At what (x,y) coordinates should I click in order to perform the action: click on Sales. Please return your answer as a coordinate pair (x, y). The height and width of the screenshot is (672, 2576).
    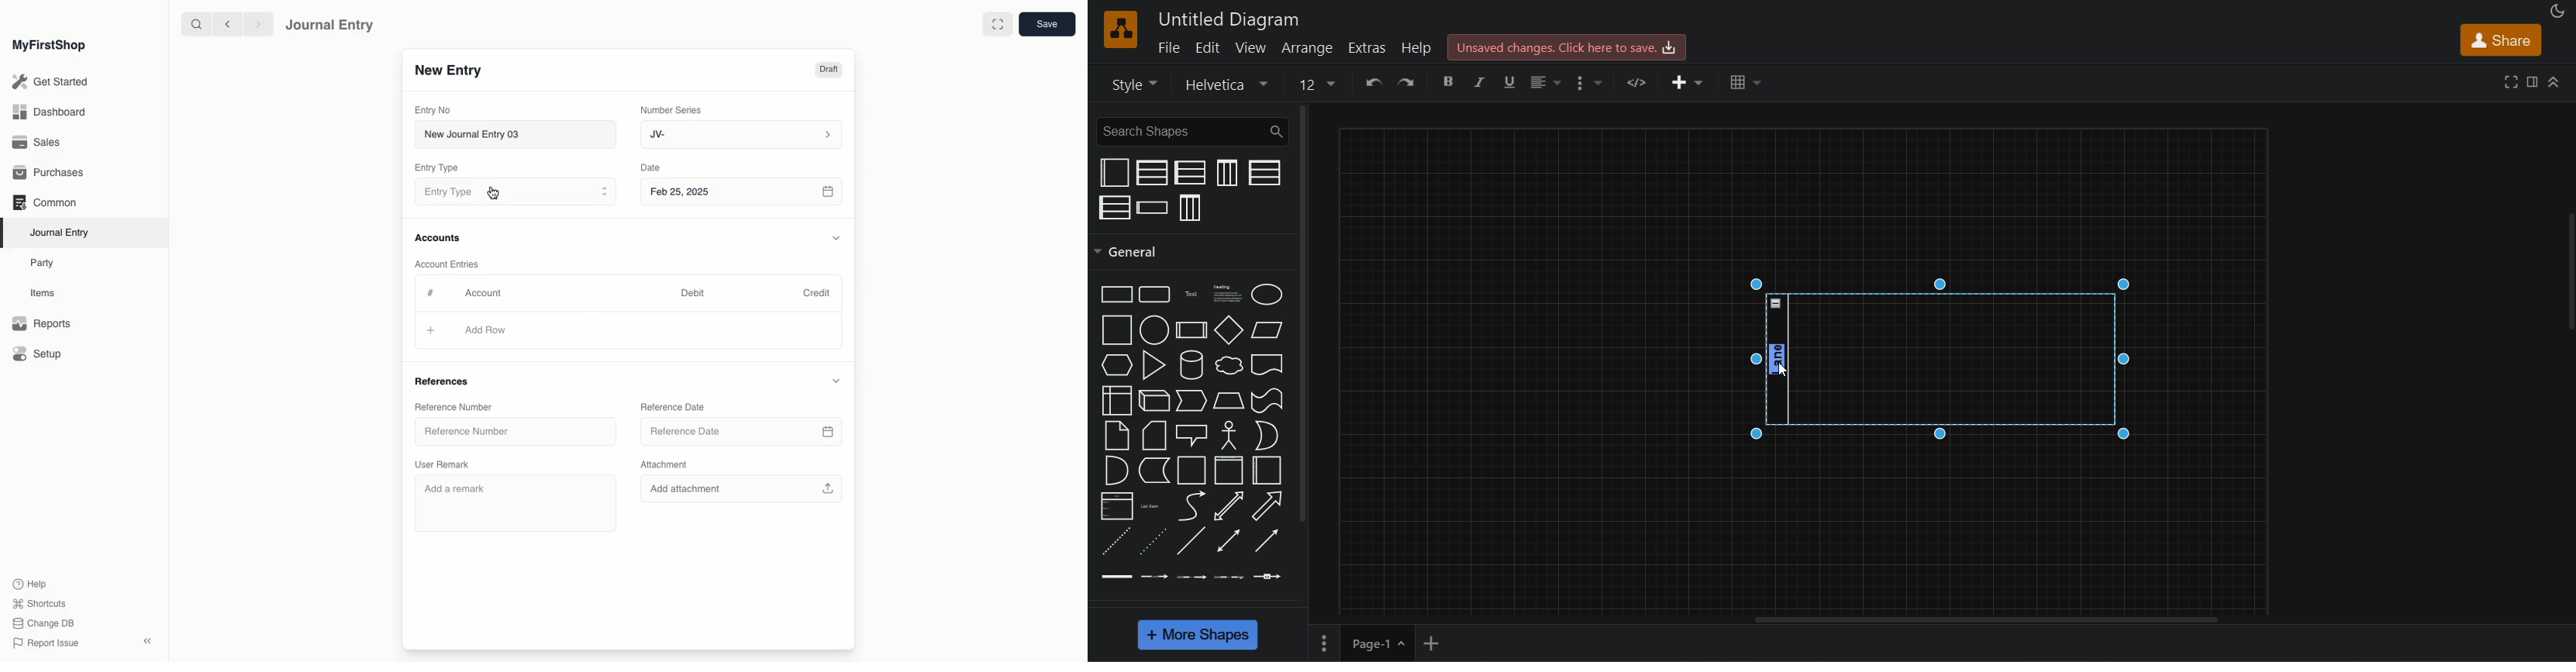
    Looking at the image, I should click on (37, 144).